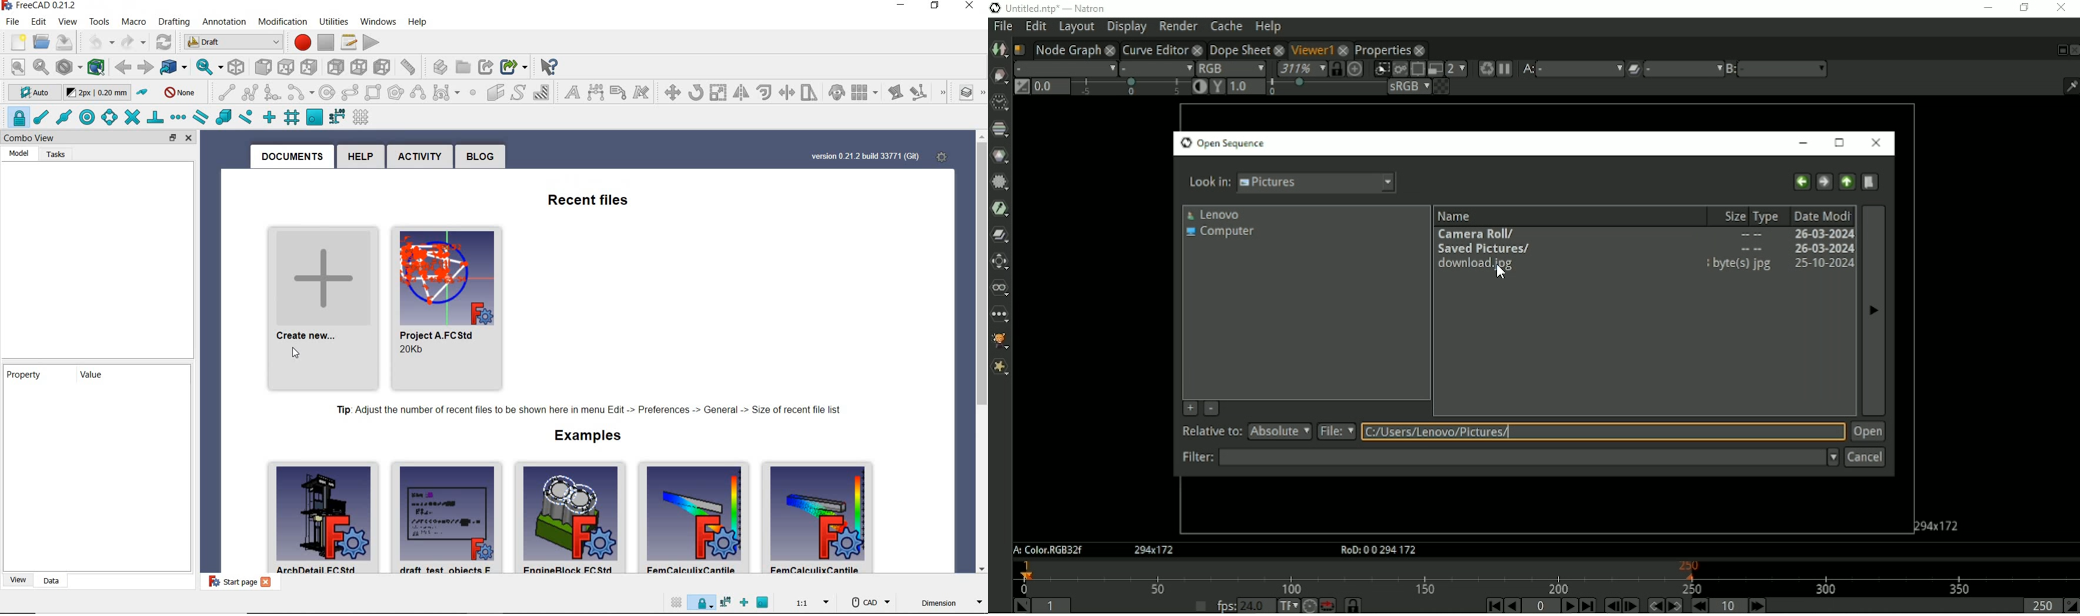 This screenshot has height=616, width=2100. I want to click on recent project, so click(446, 305).